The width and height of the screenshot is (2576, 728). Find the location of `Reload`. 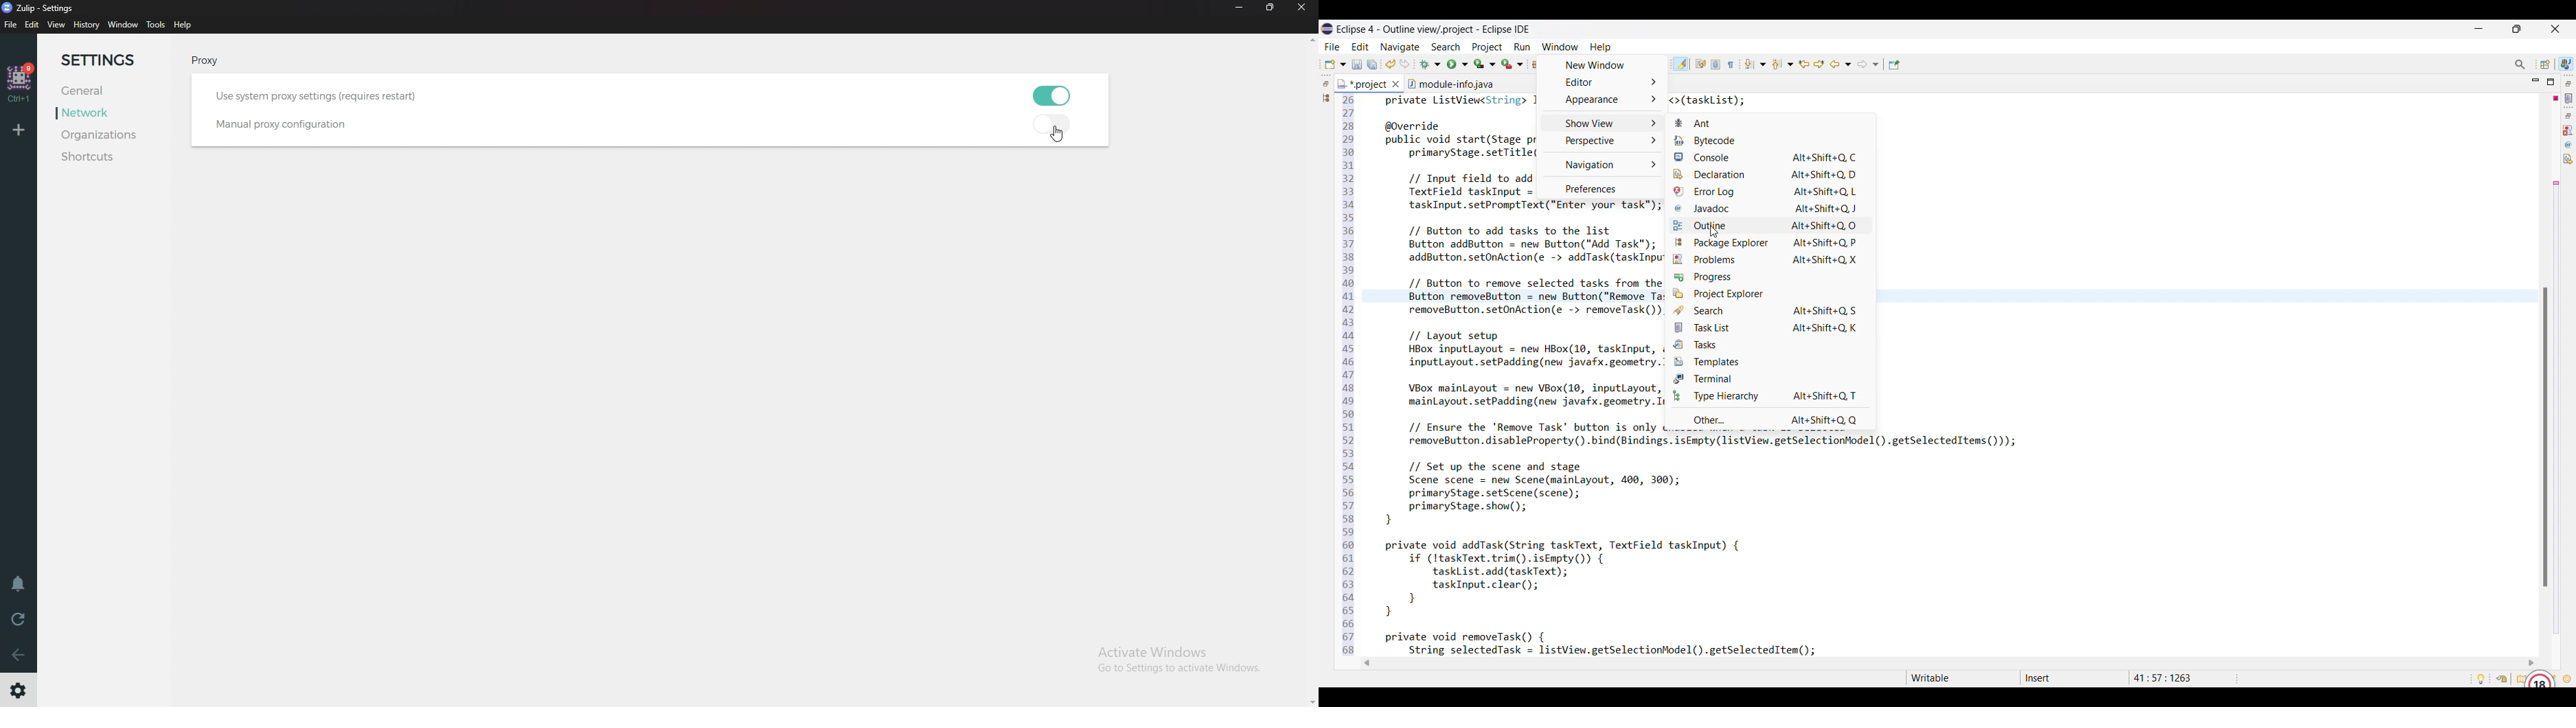

Reload is located at coordinates (17, 618).